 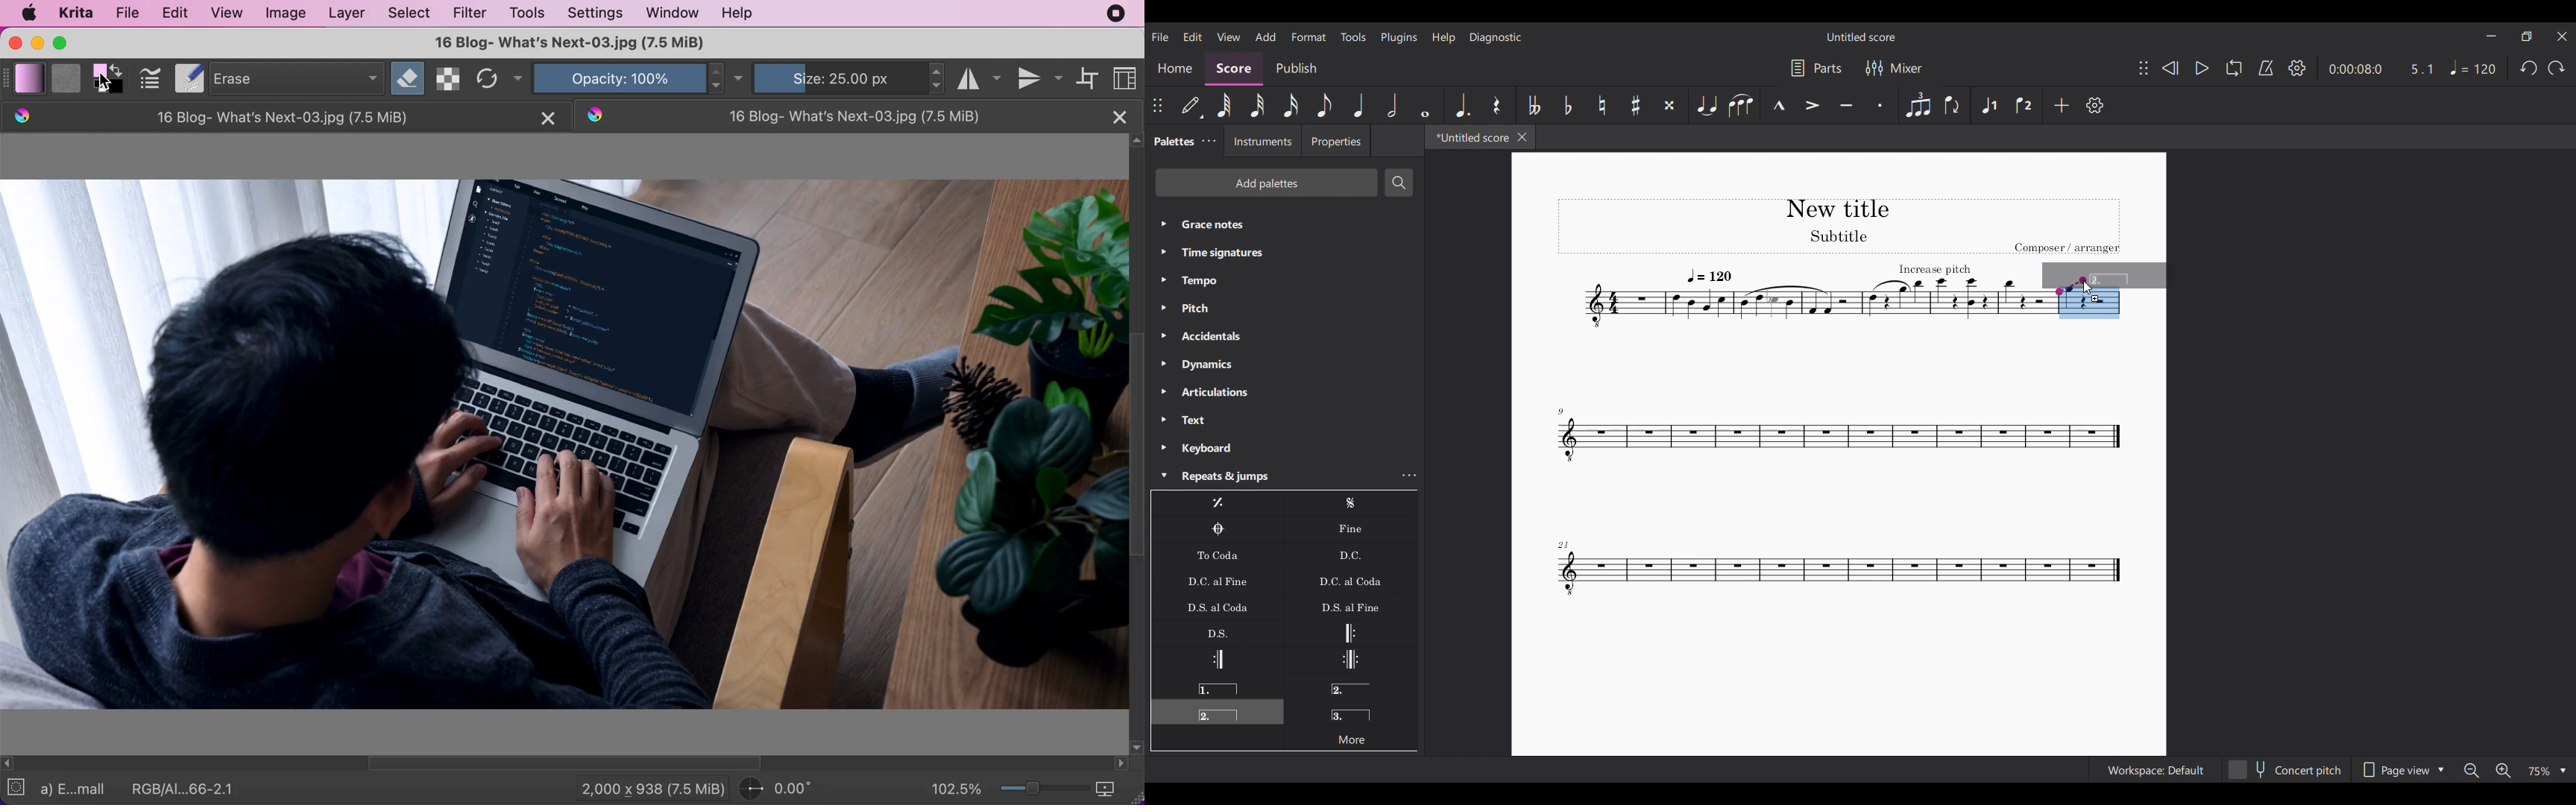 I want to click on Toggle double sharp, so click(x=1671, y=105).